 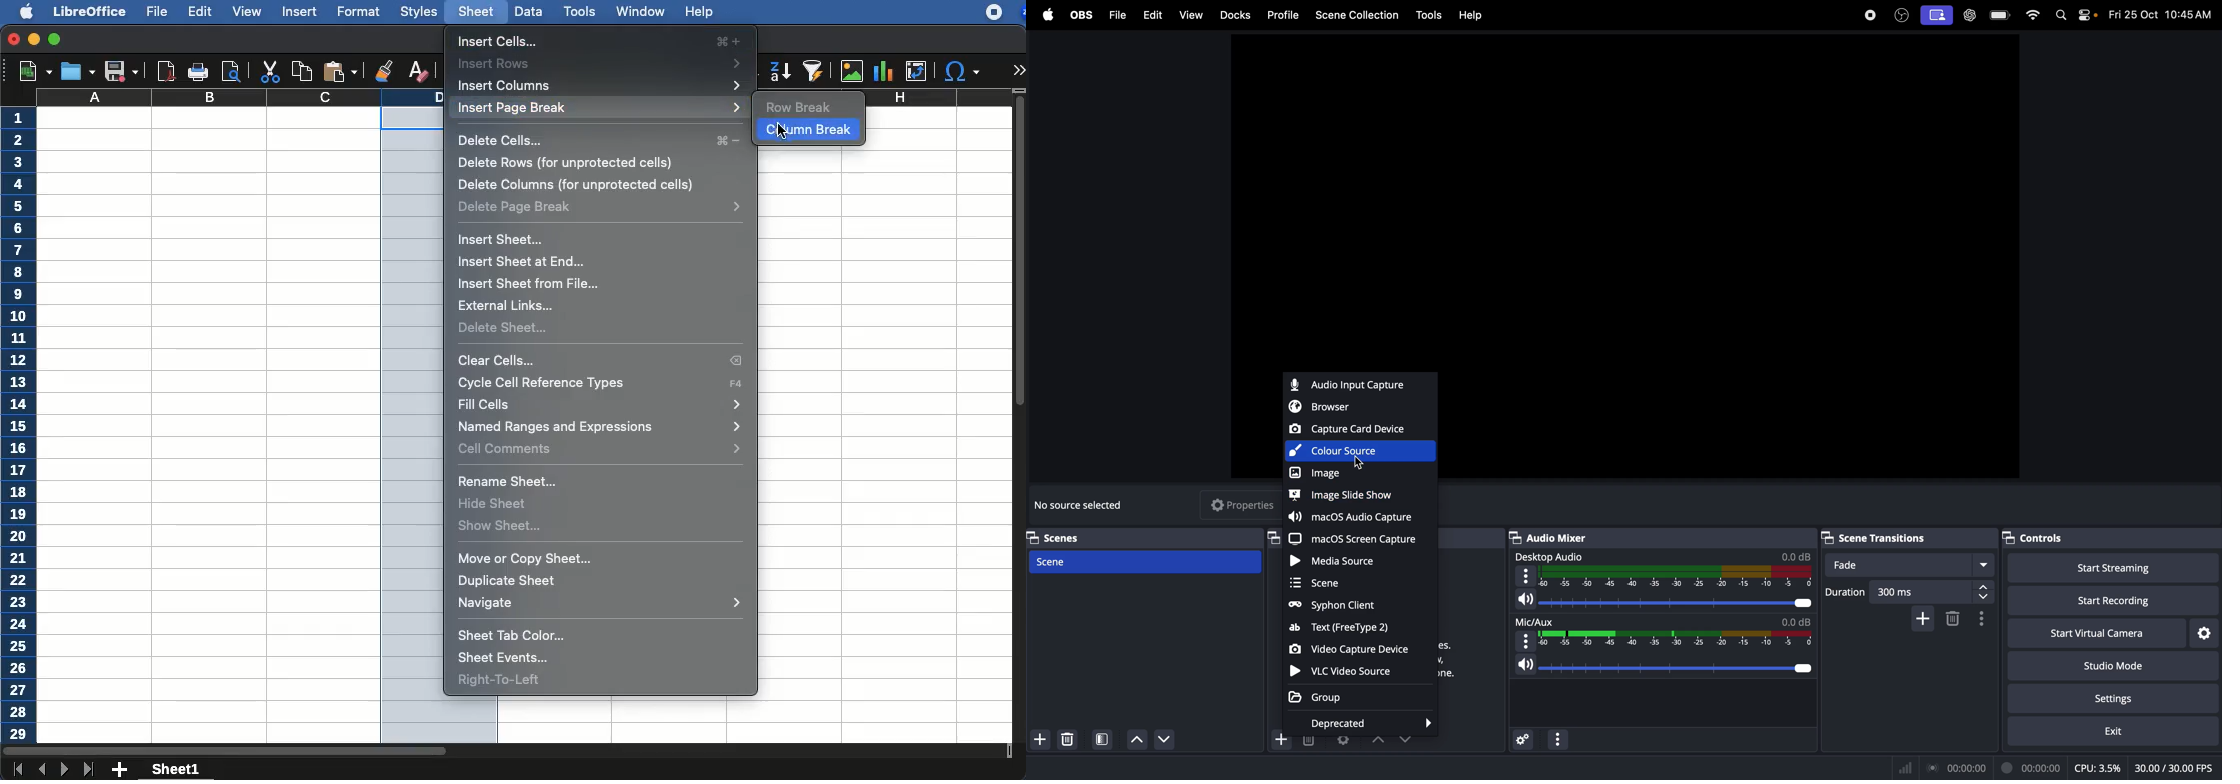 I want to click on print preview, so click(x=233, y=71).